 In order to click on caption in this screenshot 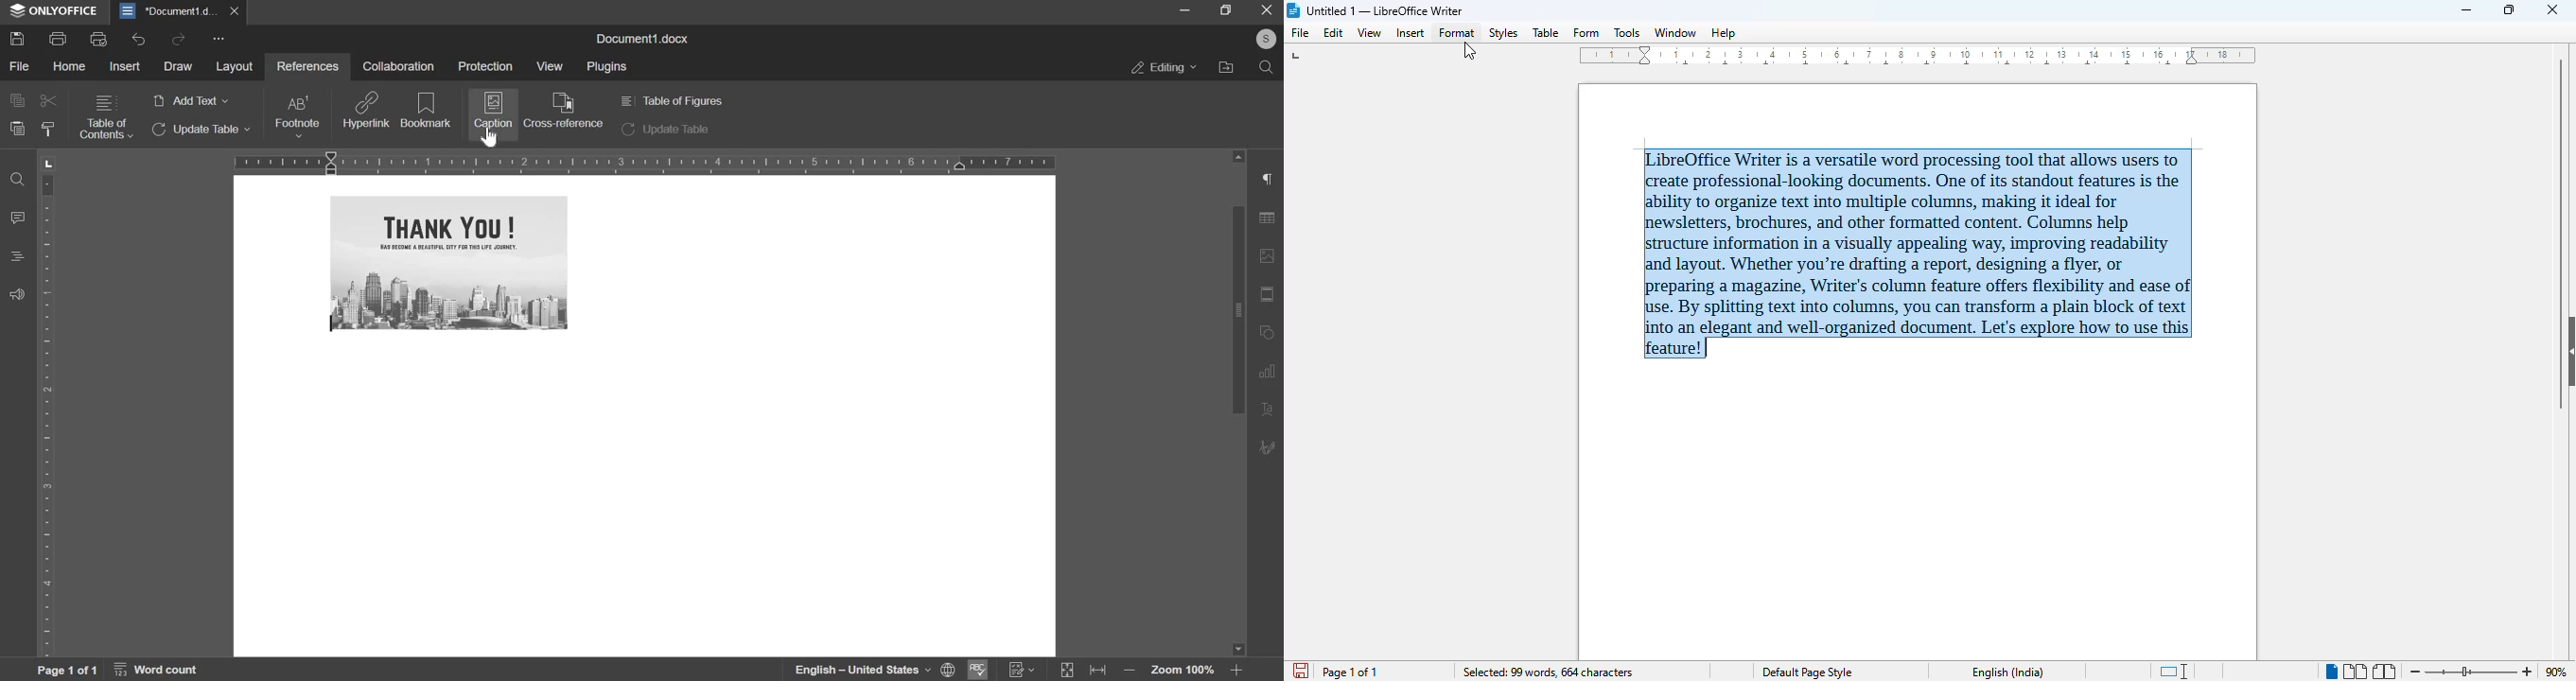, I will do `click(494, 115)`.